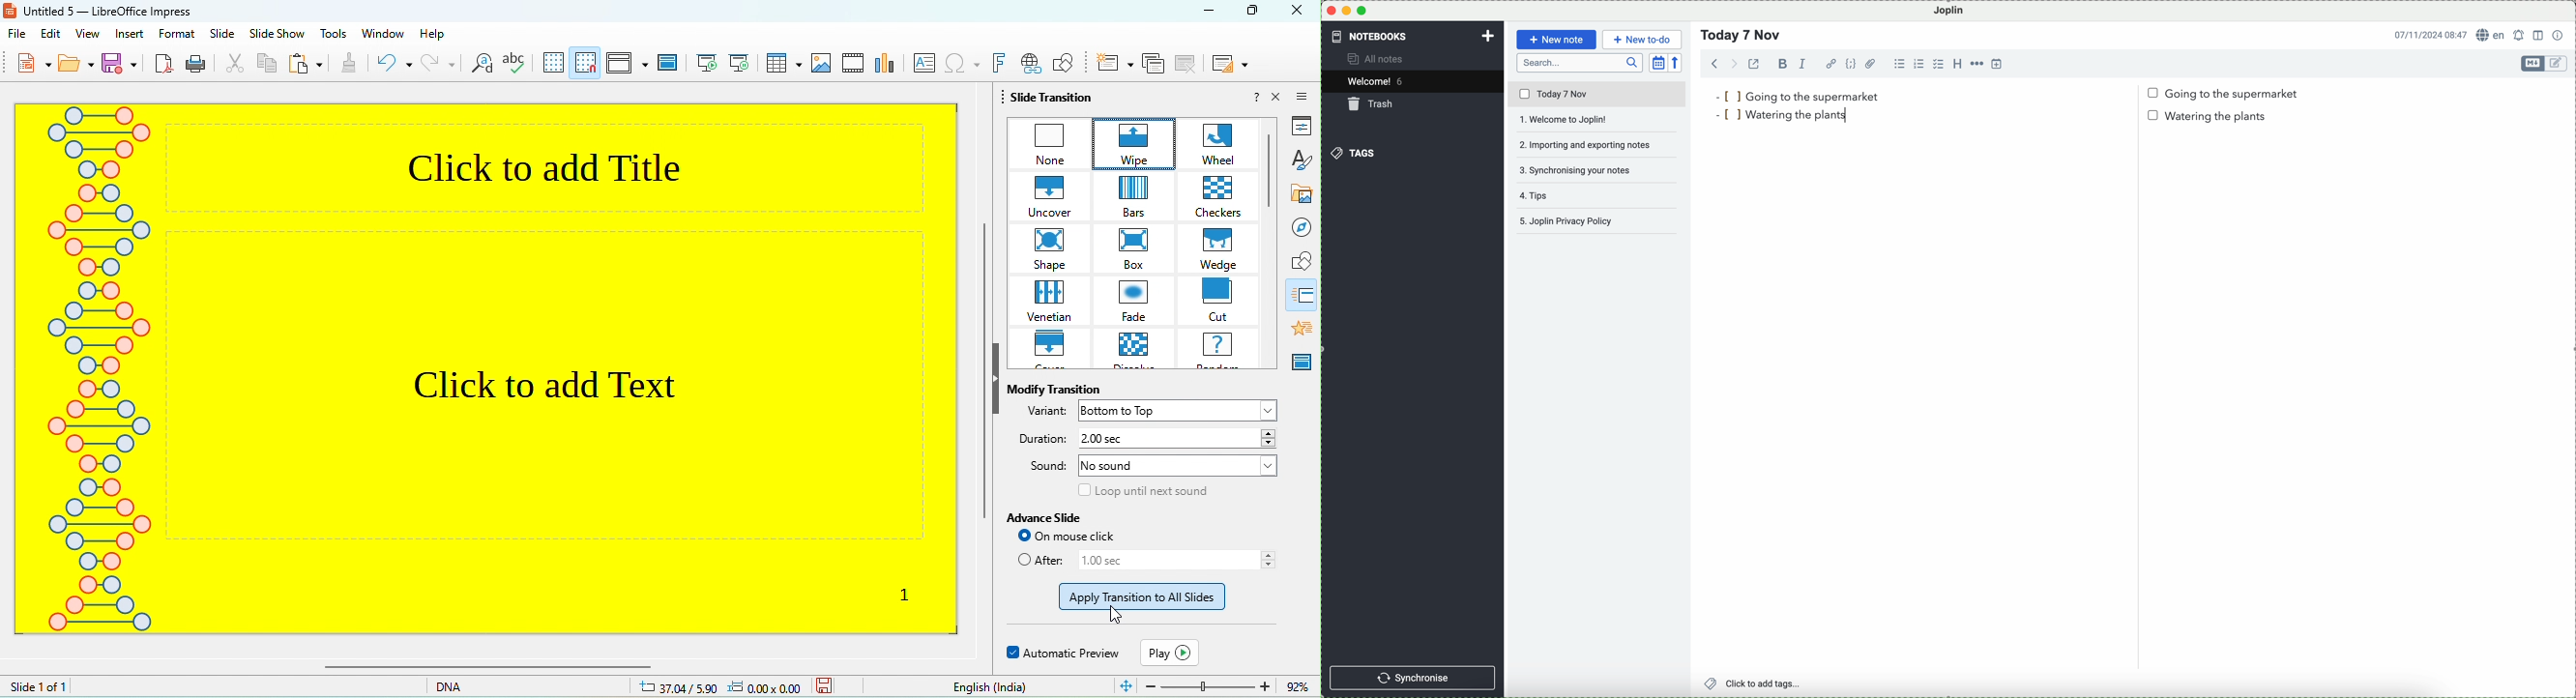 This screenshot has width=2576, height=700. I want to click on 0.00x0.00, so click(770, 686).